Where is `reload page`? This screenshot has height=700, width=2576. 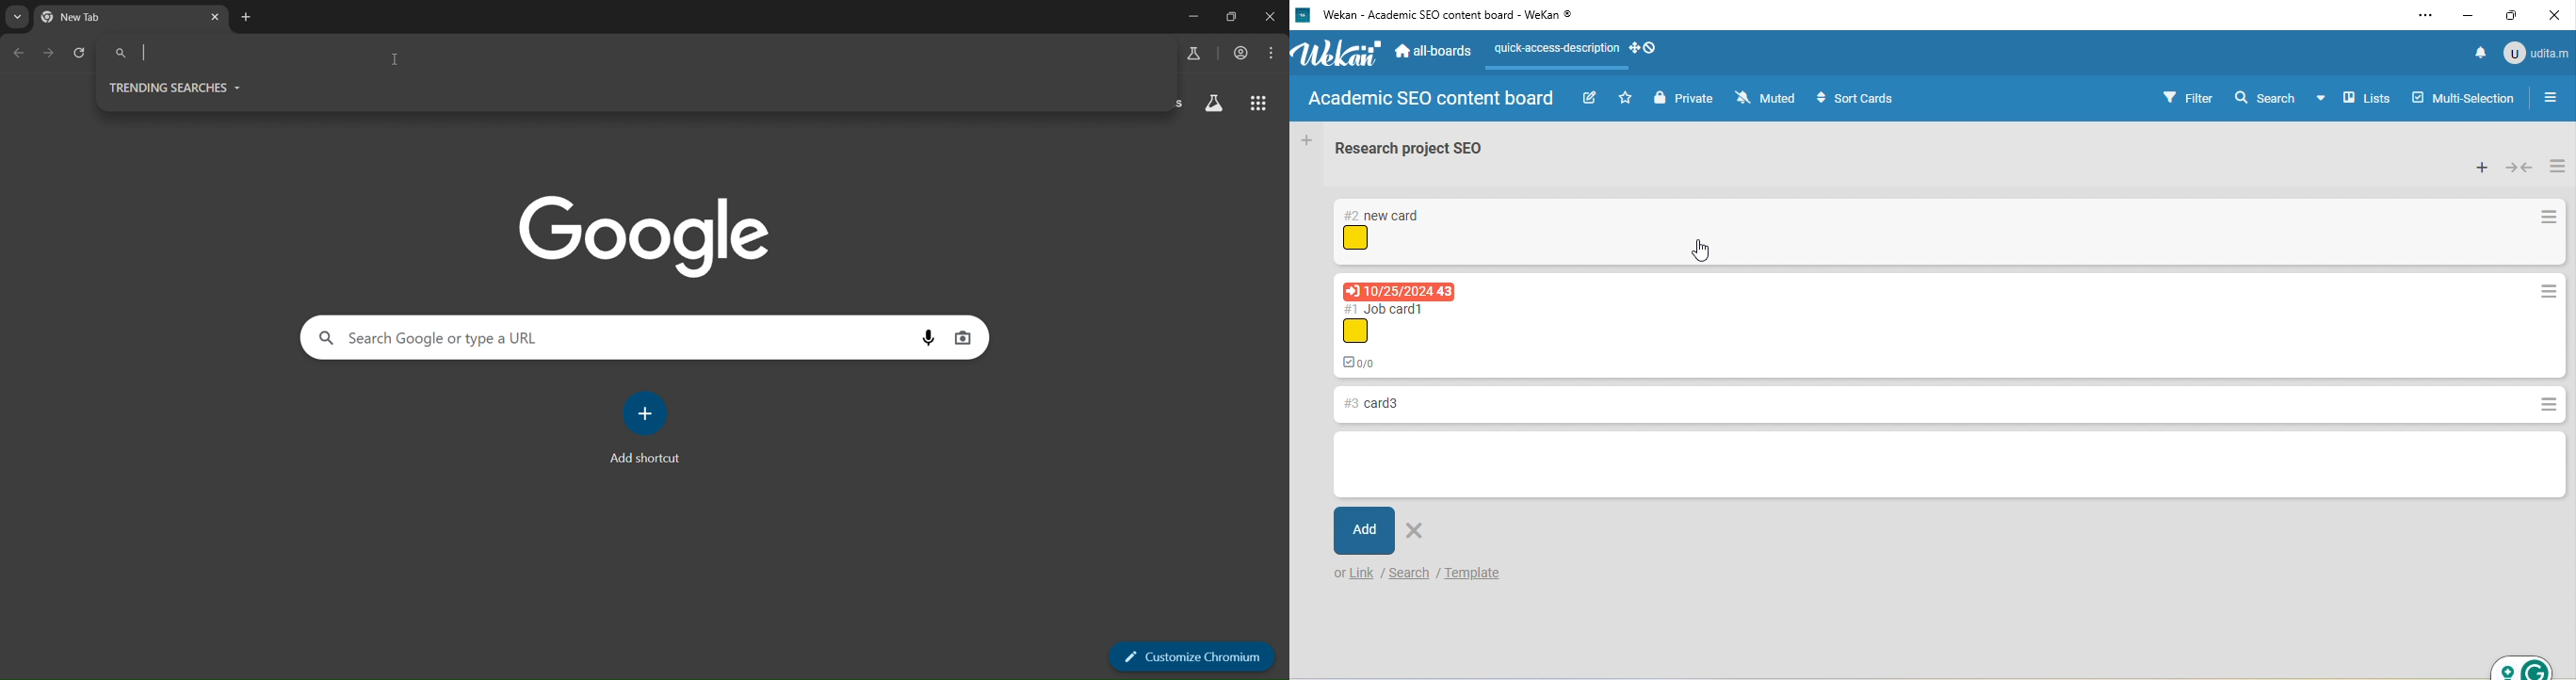 reload page is located at coordinates (81, 52).